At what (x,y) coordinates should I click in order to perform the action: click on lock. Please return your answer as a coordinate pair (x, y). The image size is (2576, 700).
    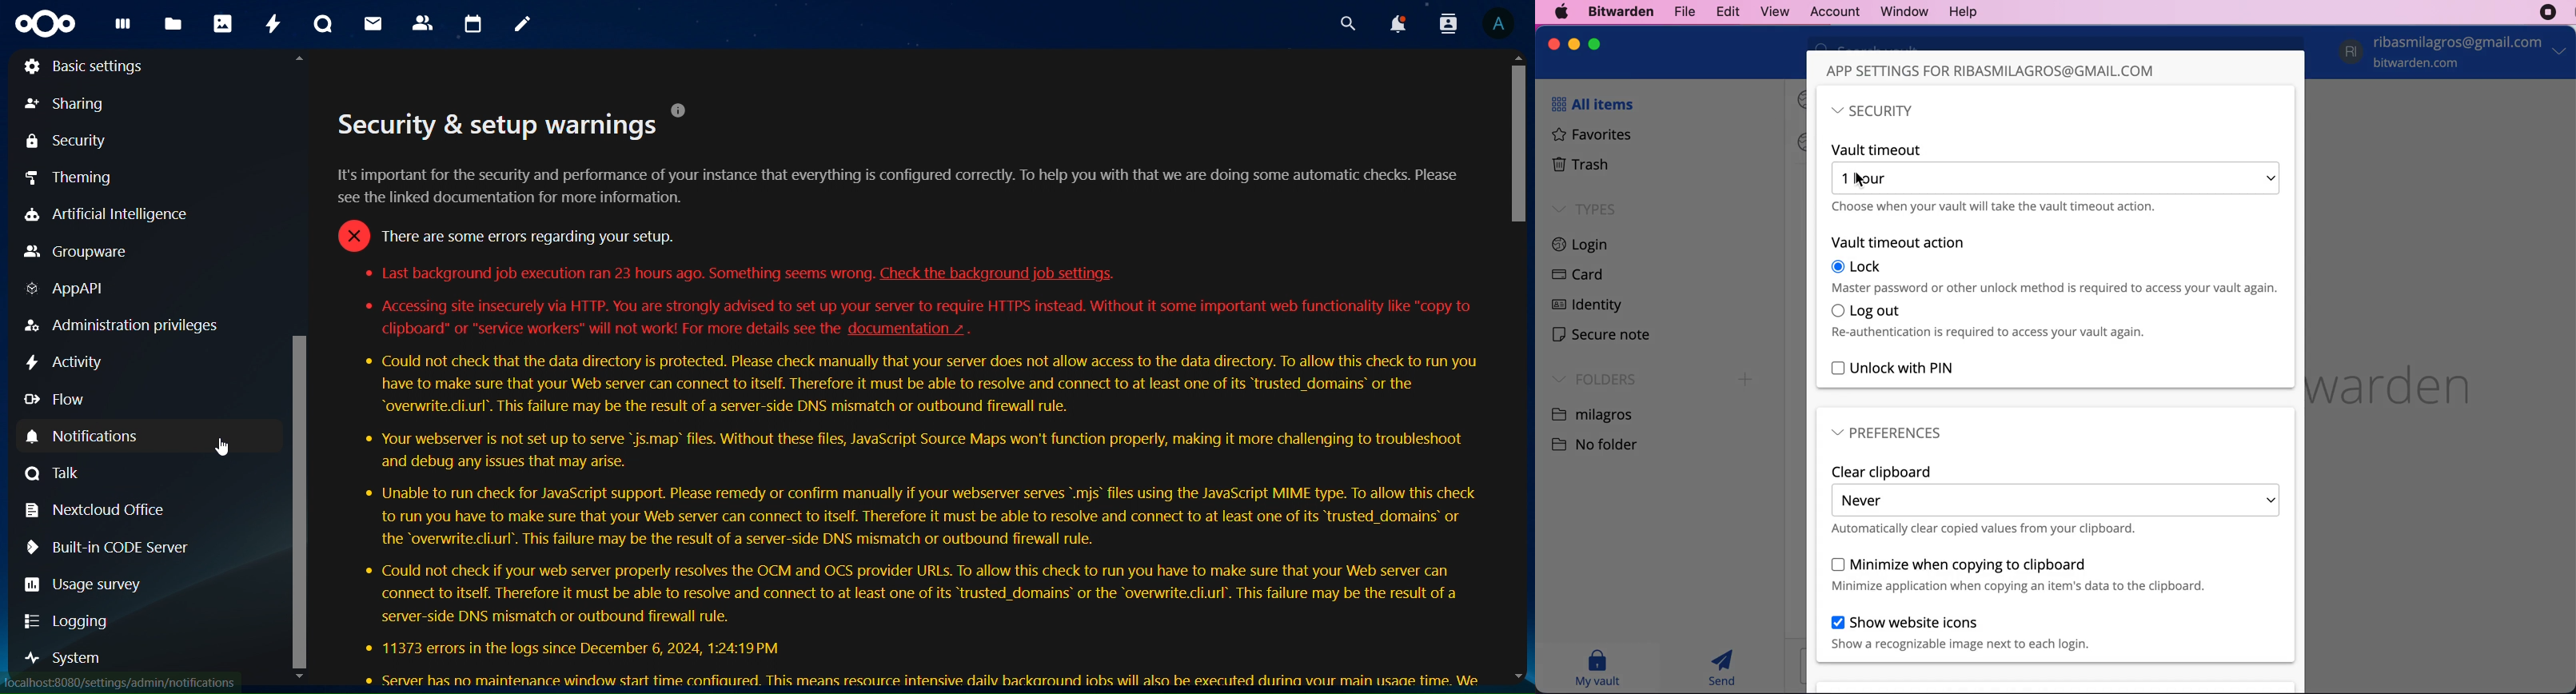
    Looking at the image, I should click on (2057, 276).